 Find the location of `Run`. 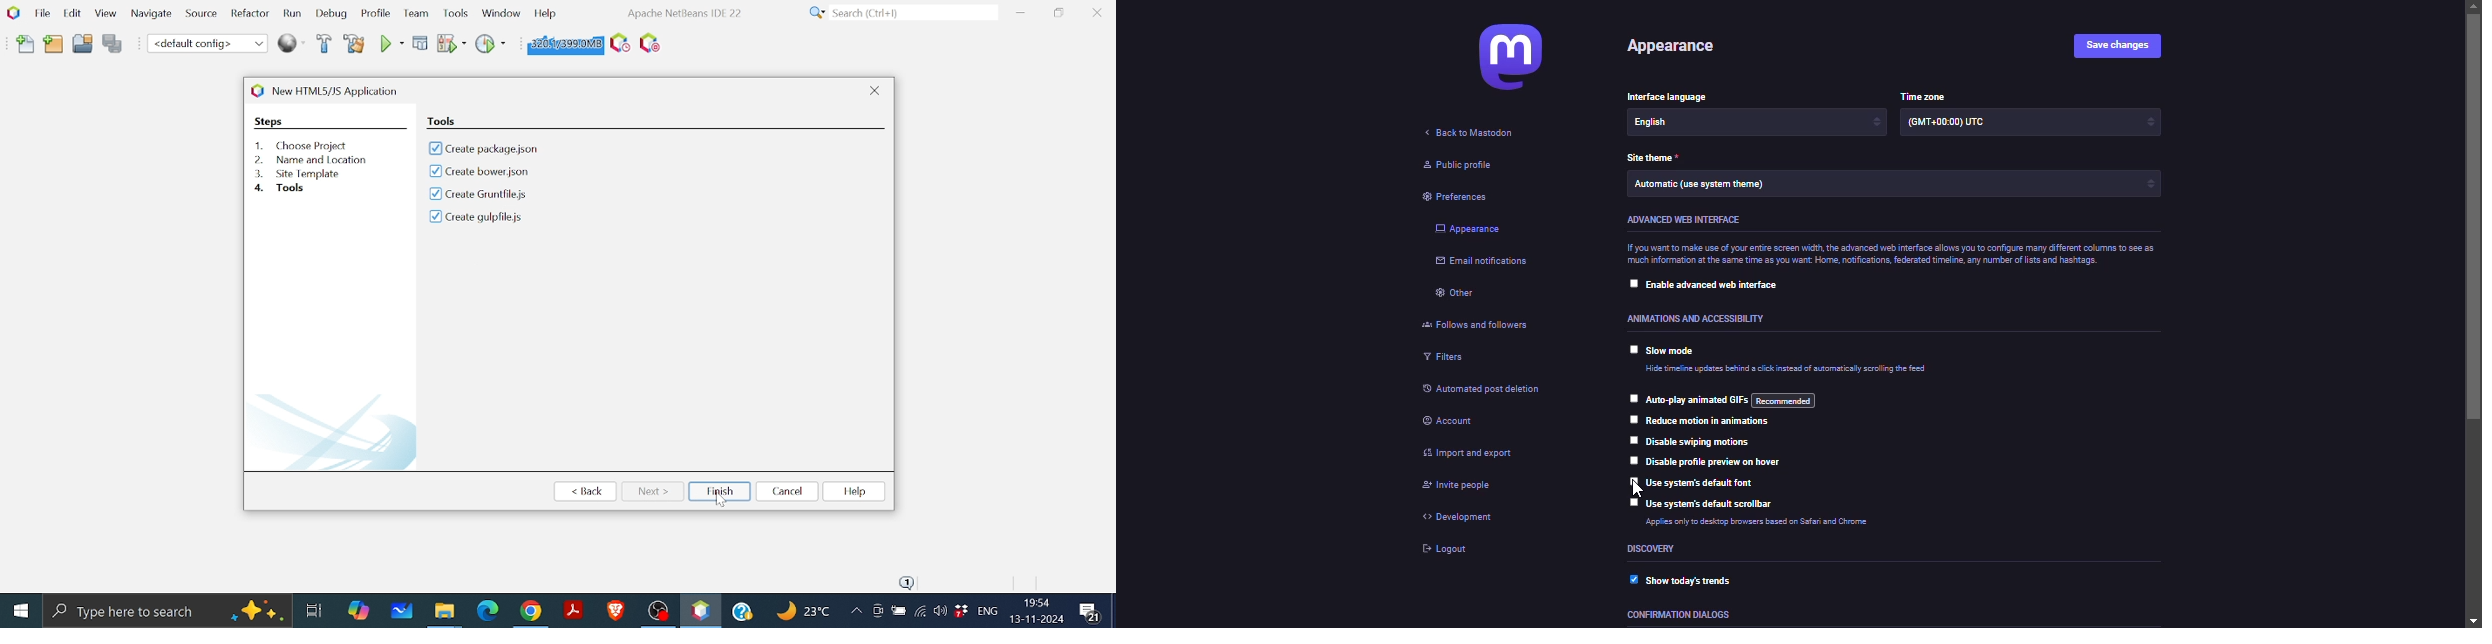

Run is located at coordinates (291, 14).